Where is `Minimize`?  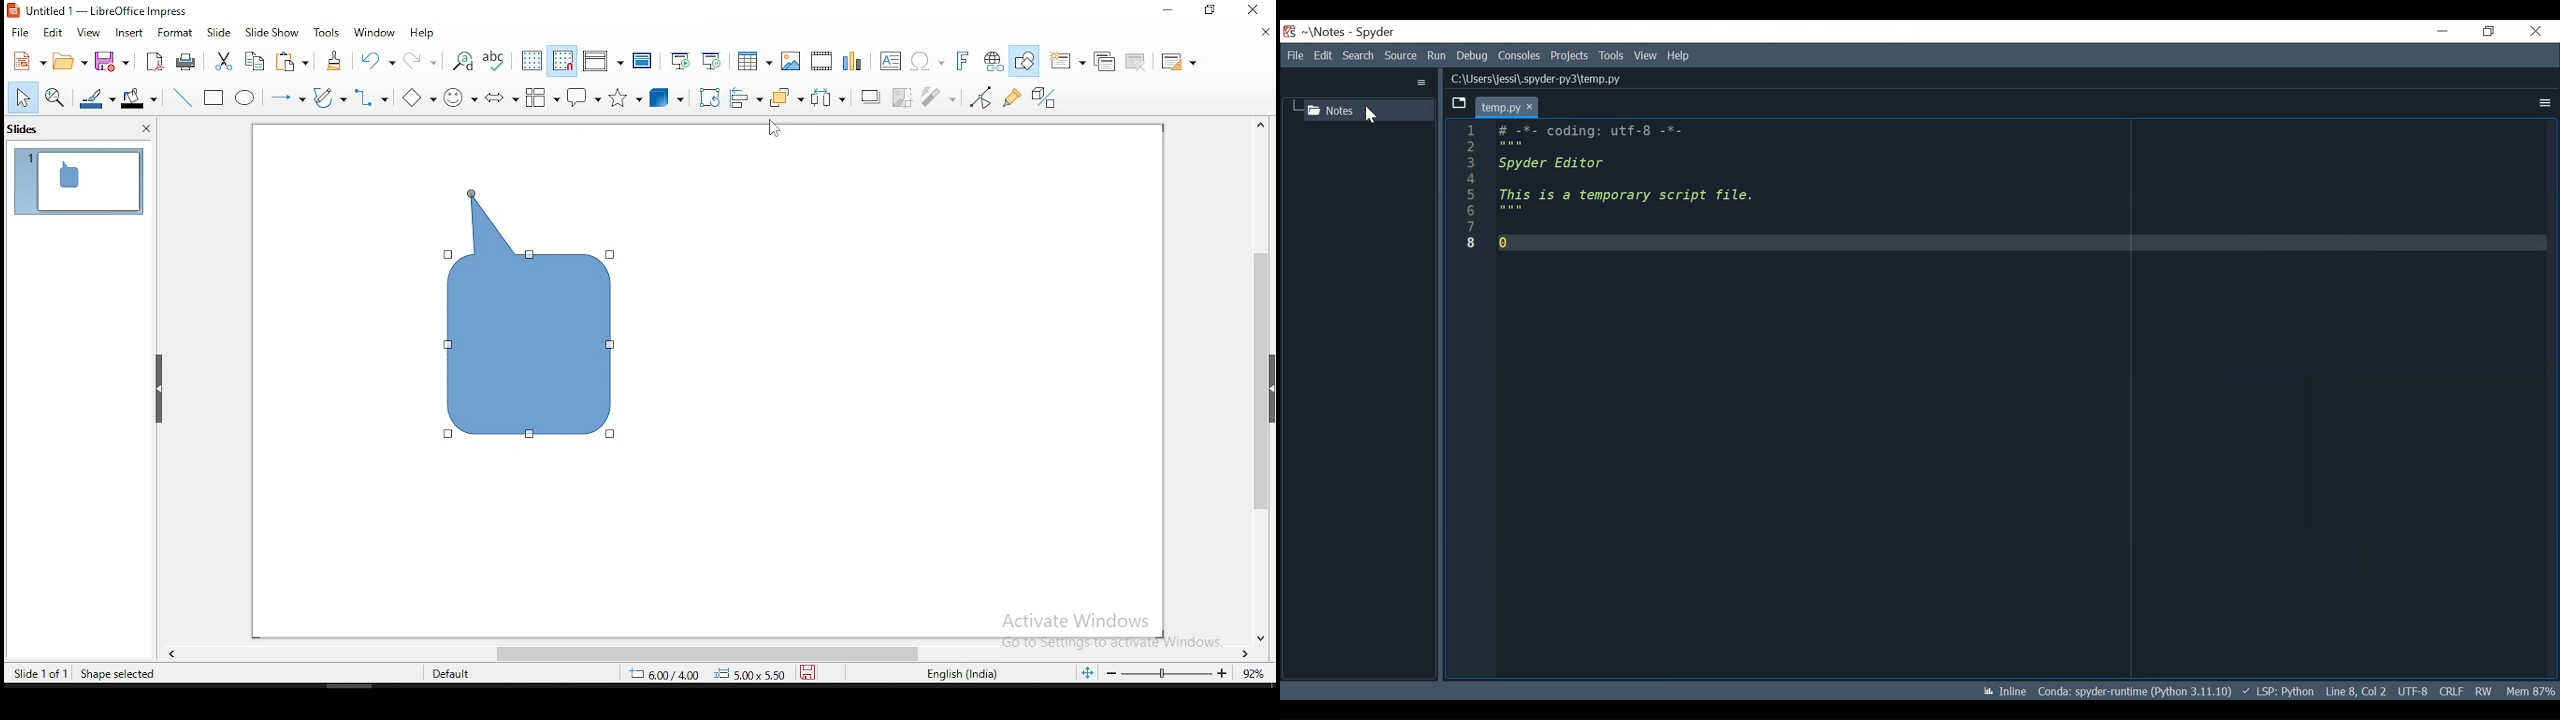
Minimize is located at coordinates (2442, 30).